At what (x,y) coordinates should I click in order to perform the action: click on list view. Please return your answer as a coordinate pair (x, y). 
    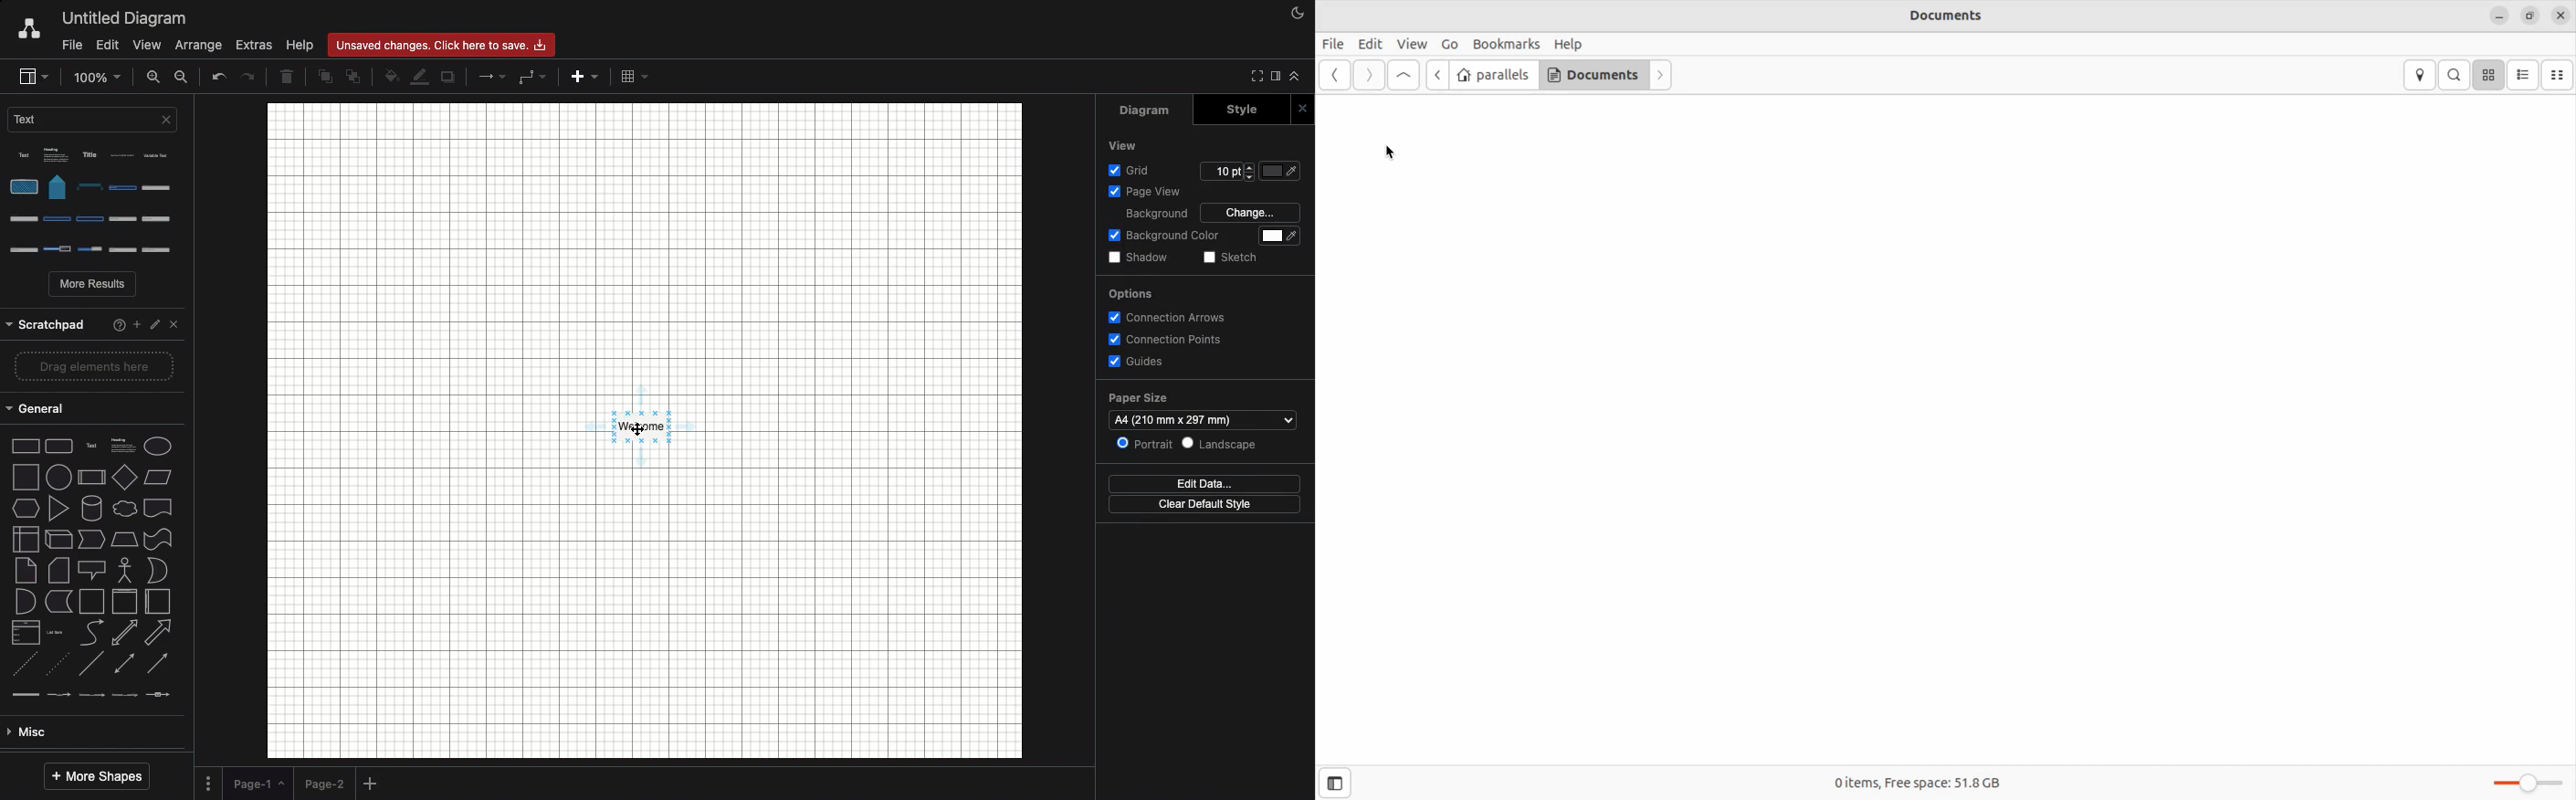
    Looking at the image, I should click on (2525, 74).